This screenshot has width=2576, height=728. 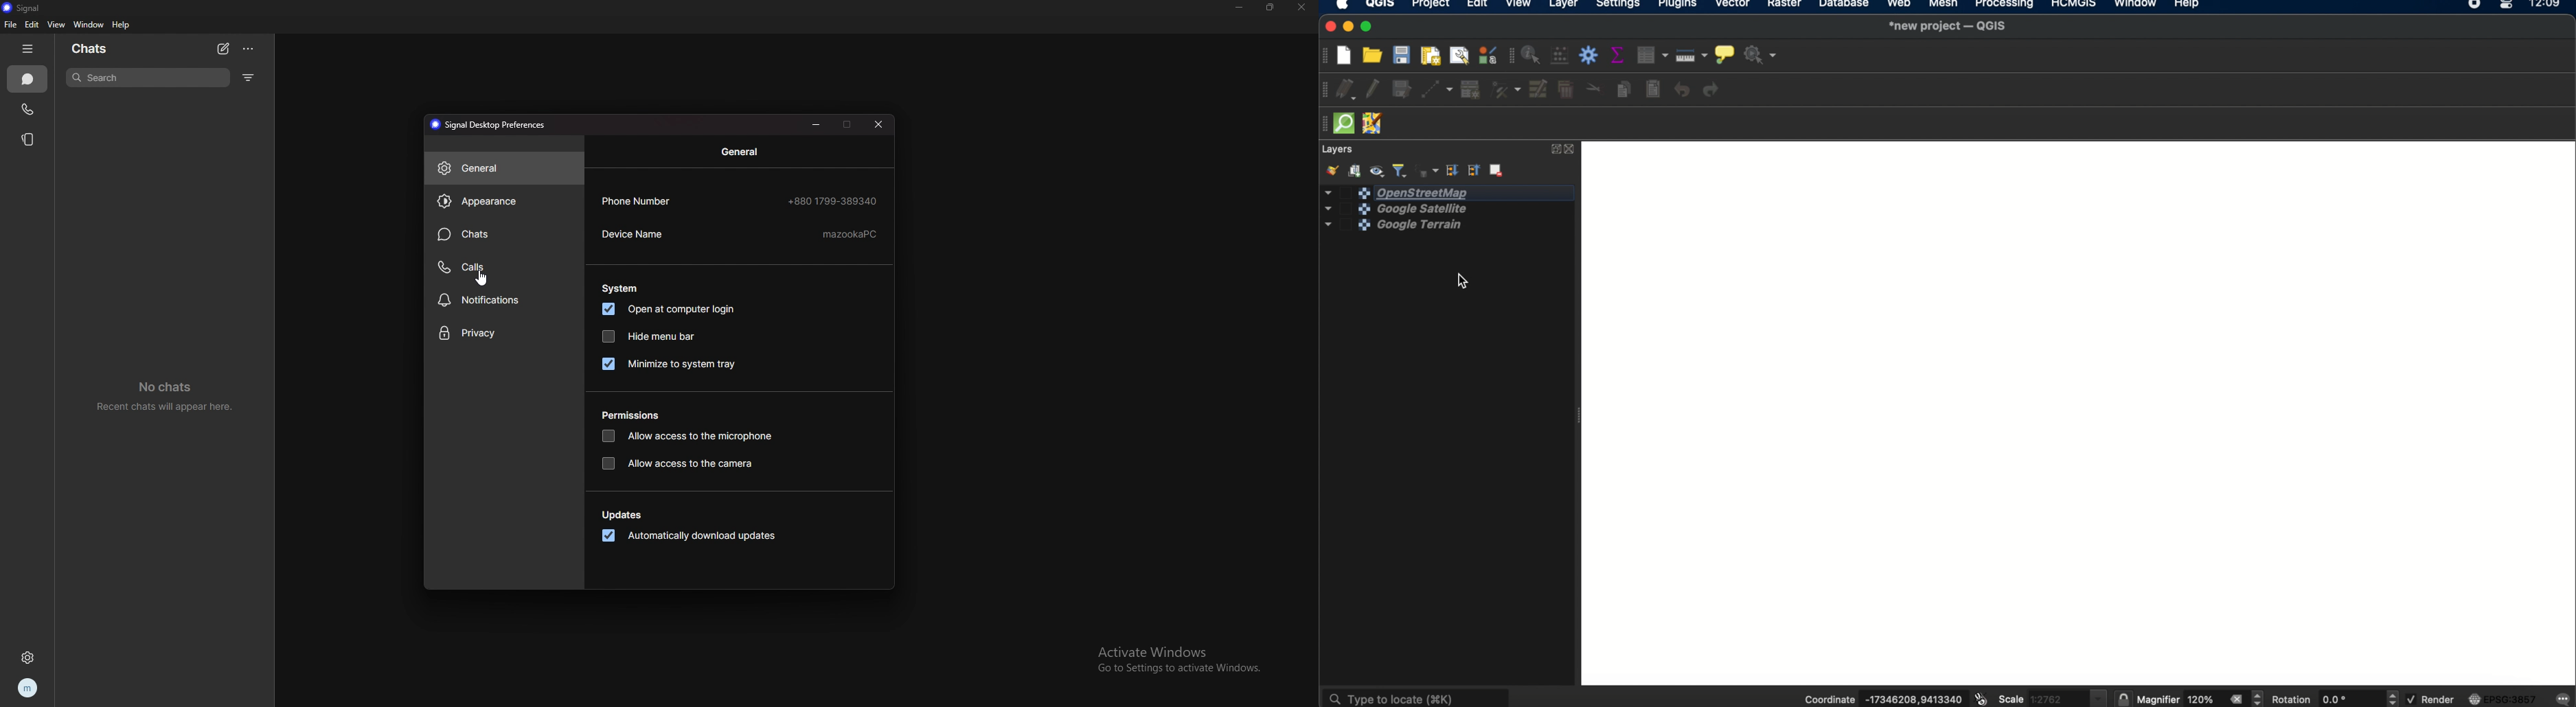 I want to click on processing, so click(x=2005, y=5).